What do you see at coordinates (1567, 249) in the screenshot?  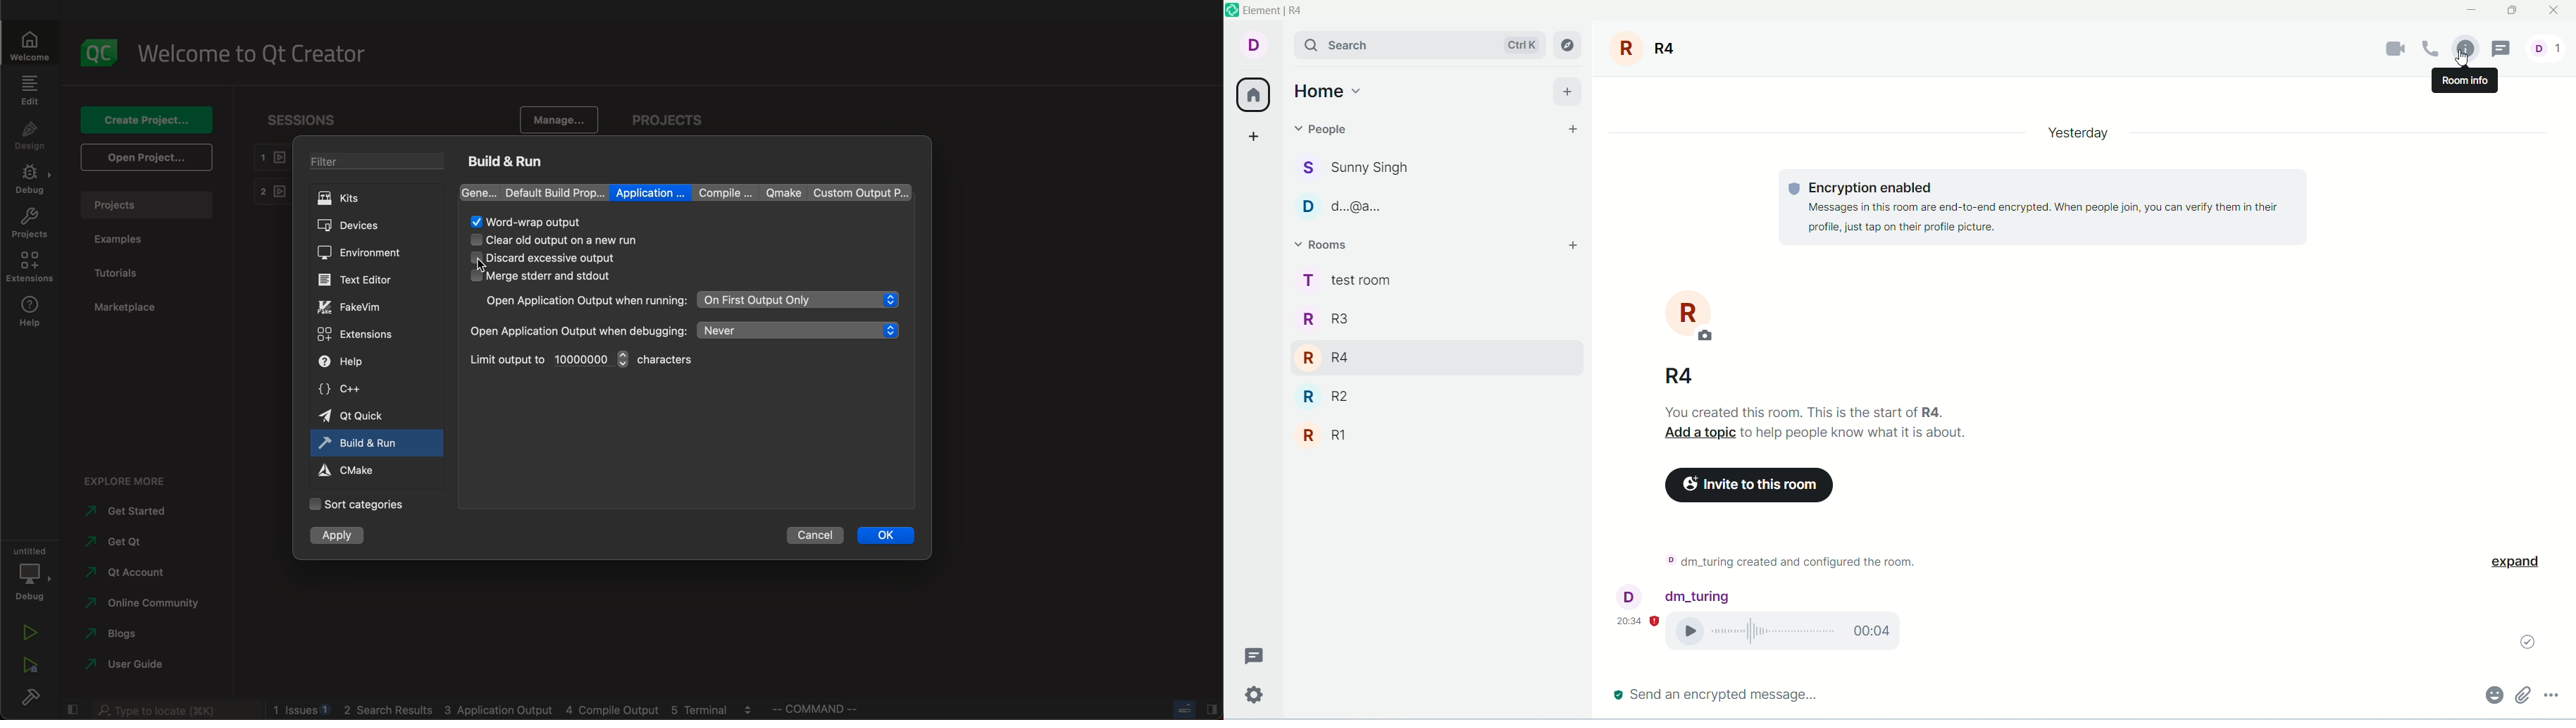 I see `add` at bounding box center [1567, 249].